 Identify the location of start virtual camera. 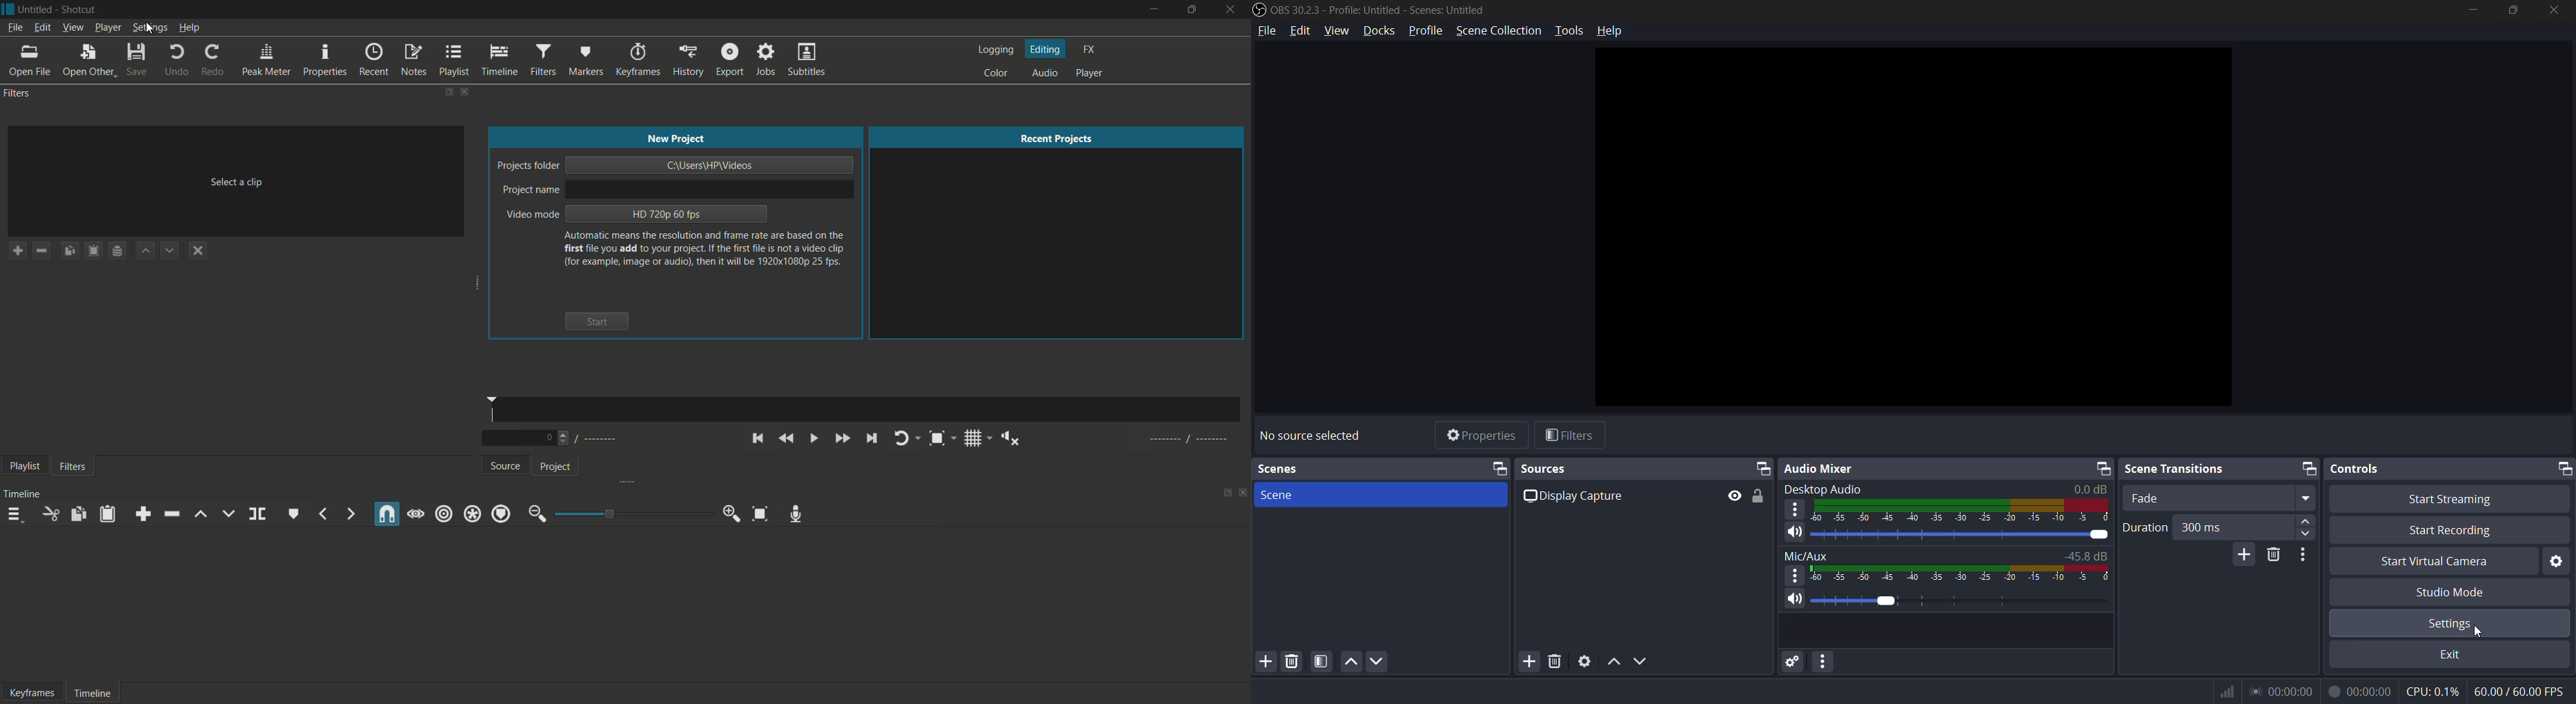
(2433, 563).